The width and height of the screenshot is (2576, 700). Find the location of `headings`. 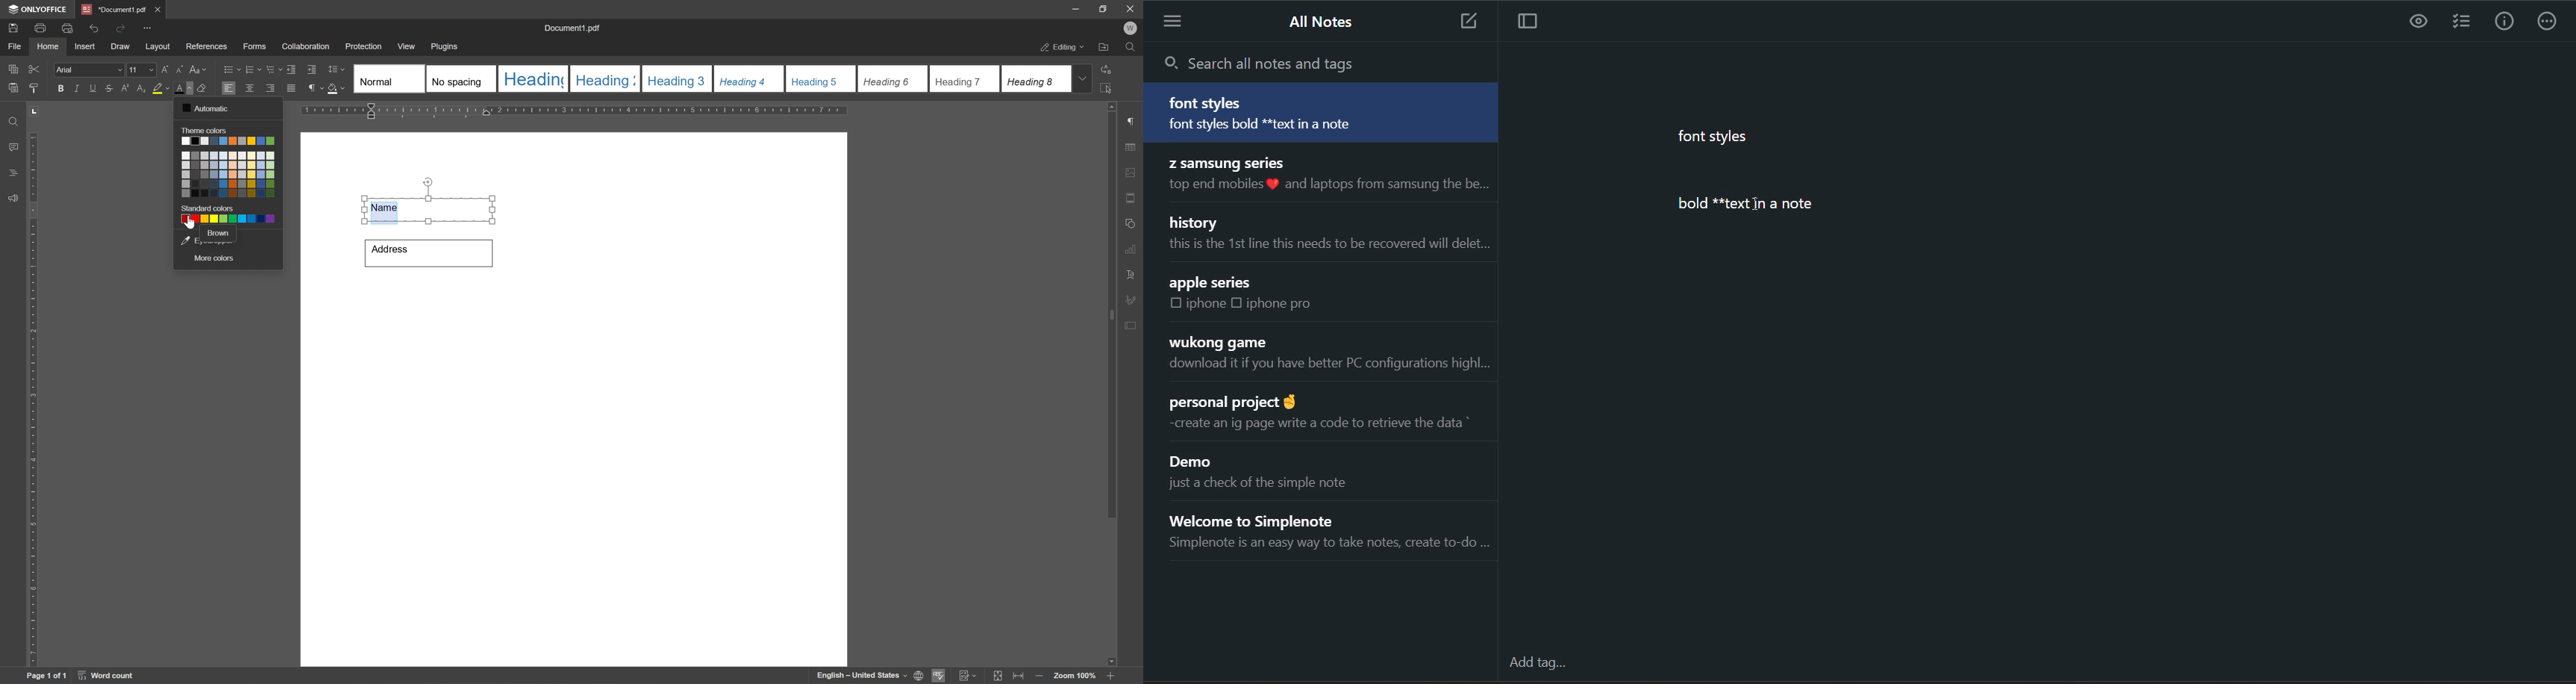

headings is located at coordinates (15, 170).